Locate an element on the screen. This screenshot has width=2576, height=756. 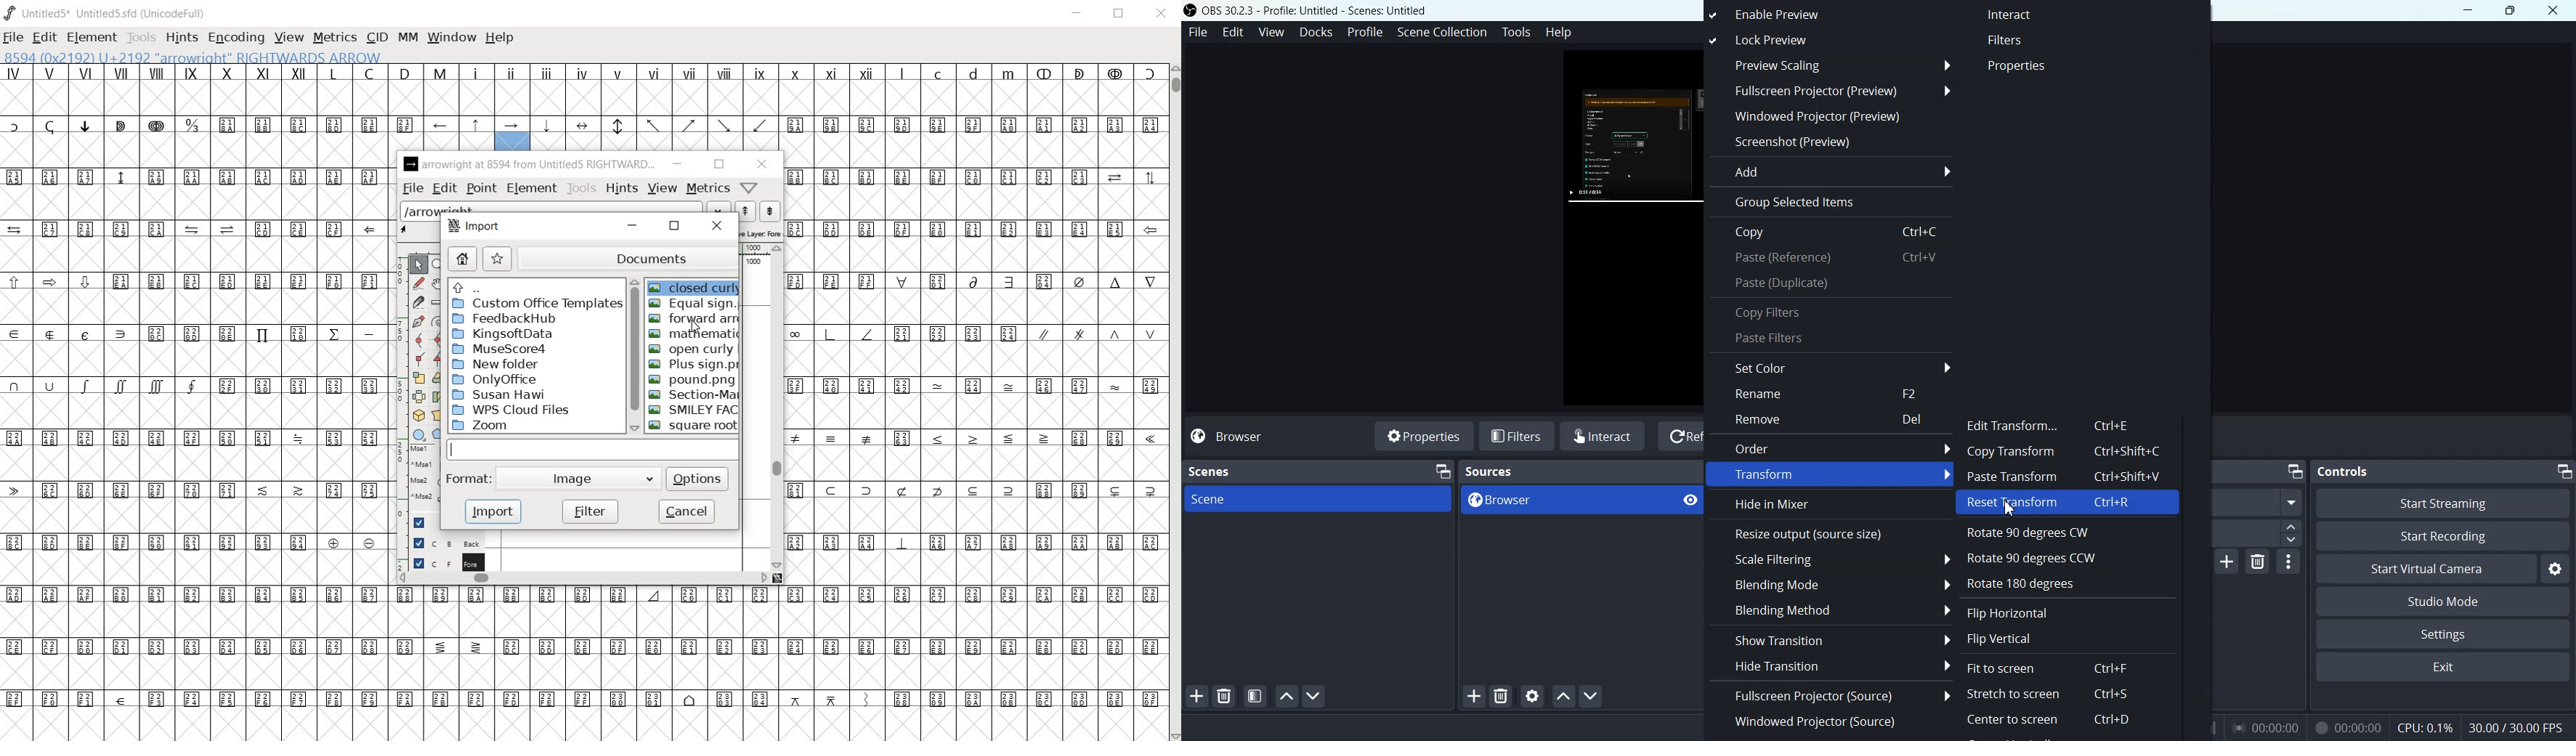
Start Virtual Camera is located at coordinates (2426, 569).